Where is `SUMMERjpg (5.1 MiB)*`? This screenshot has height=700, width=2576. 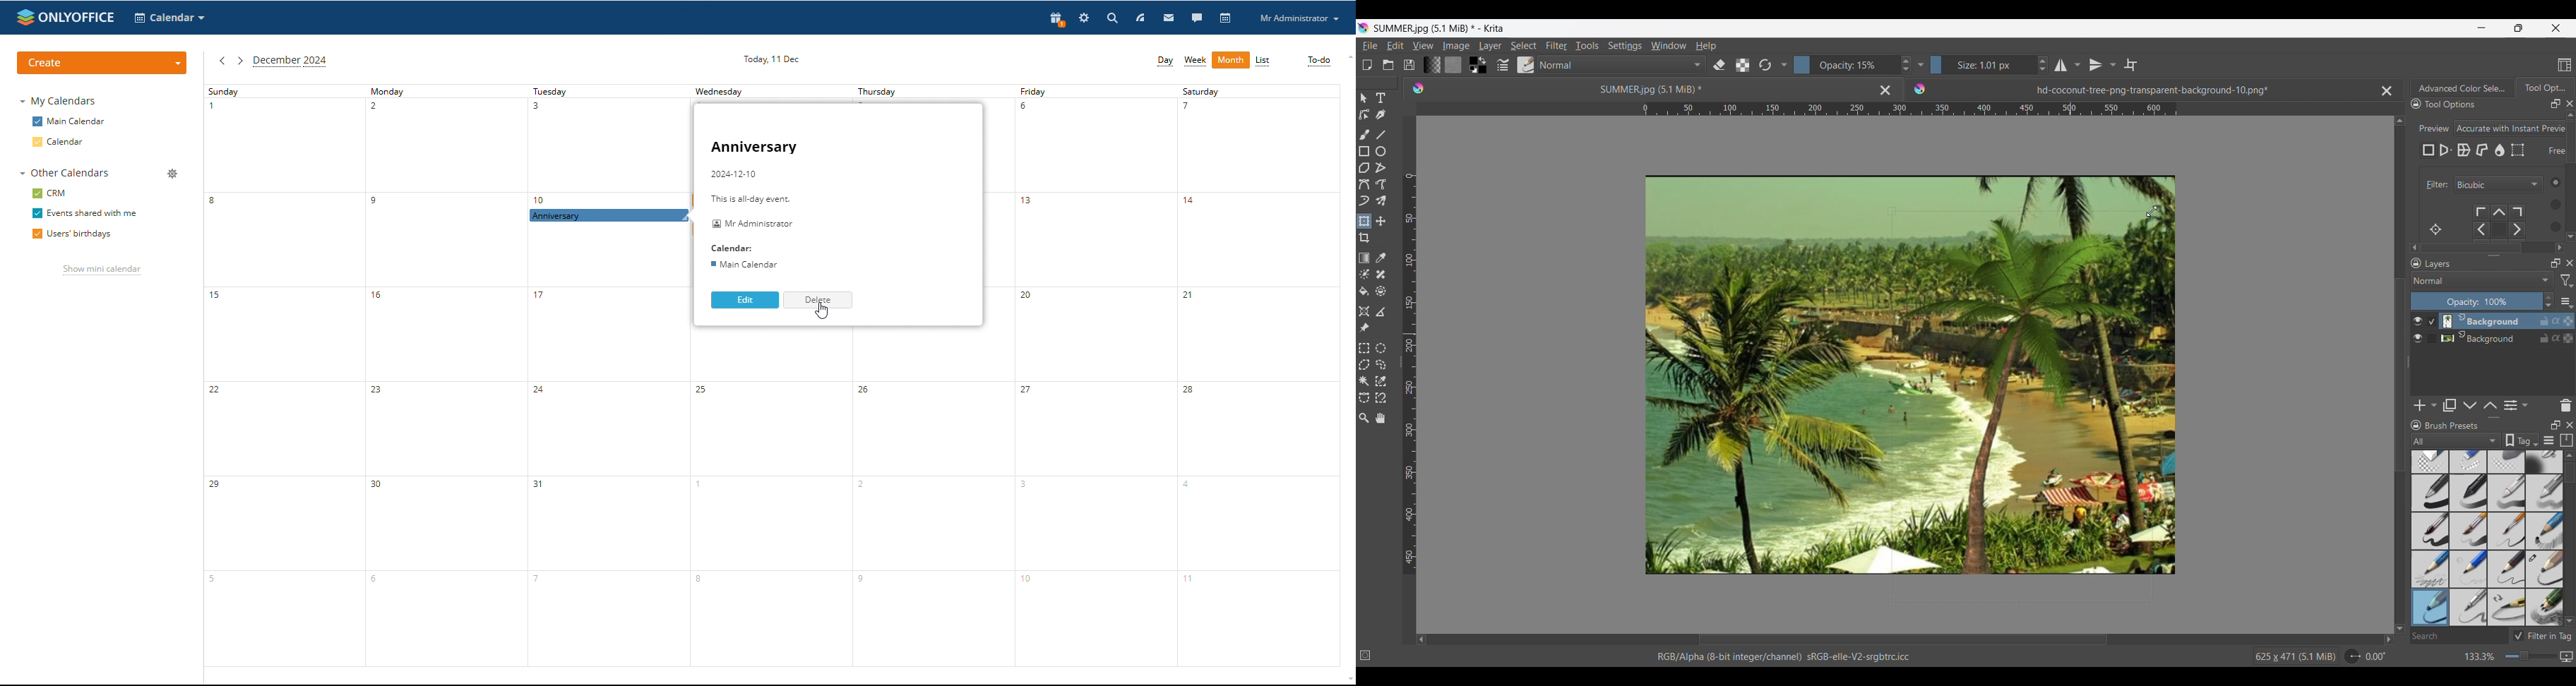 SUMMERjpg (5.1 MiB)* is located at coordinates (1632, 88).